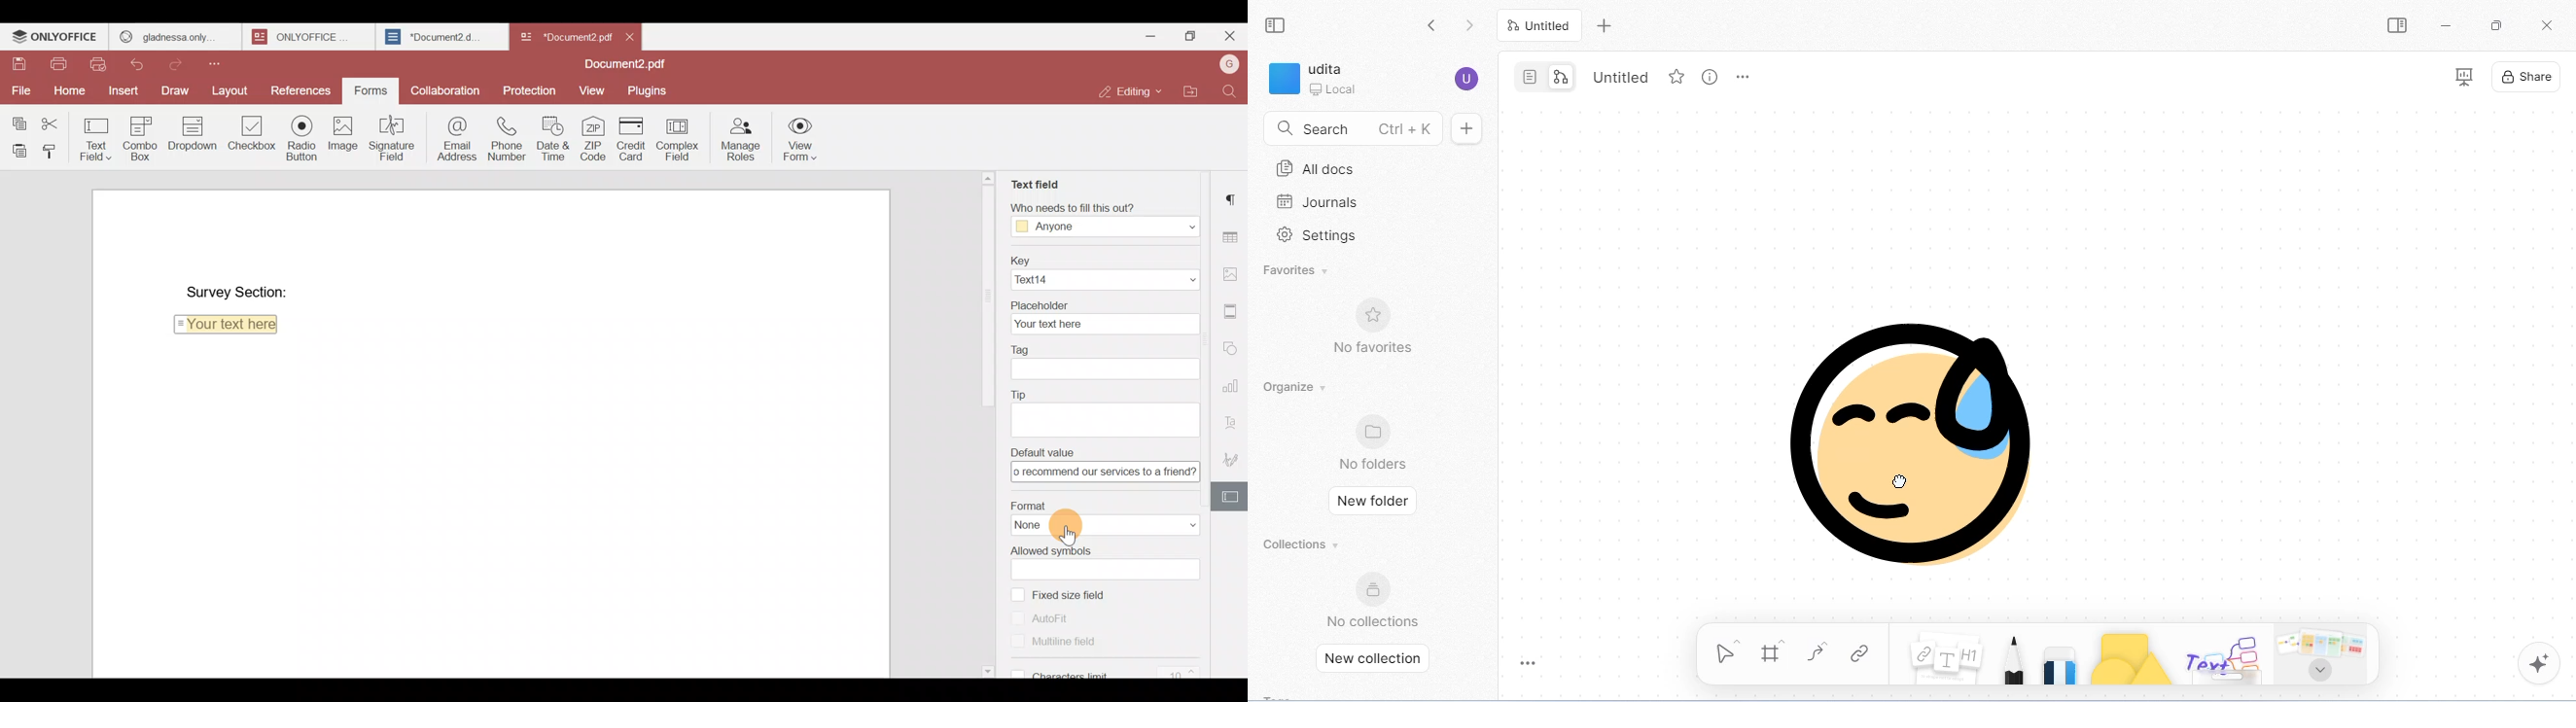 Image resolution: width=2576 pixels, height=728 pixels. What do you see at coordinates (1071, 646) in the screenshot?
I see `Multiline field` at bounding box center [1071, 646].